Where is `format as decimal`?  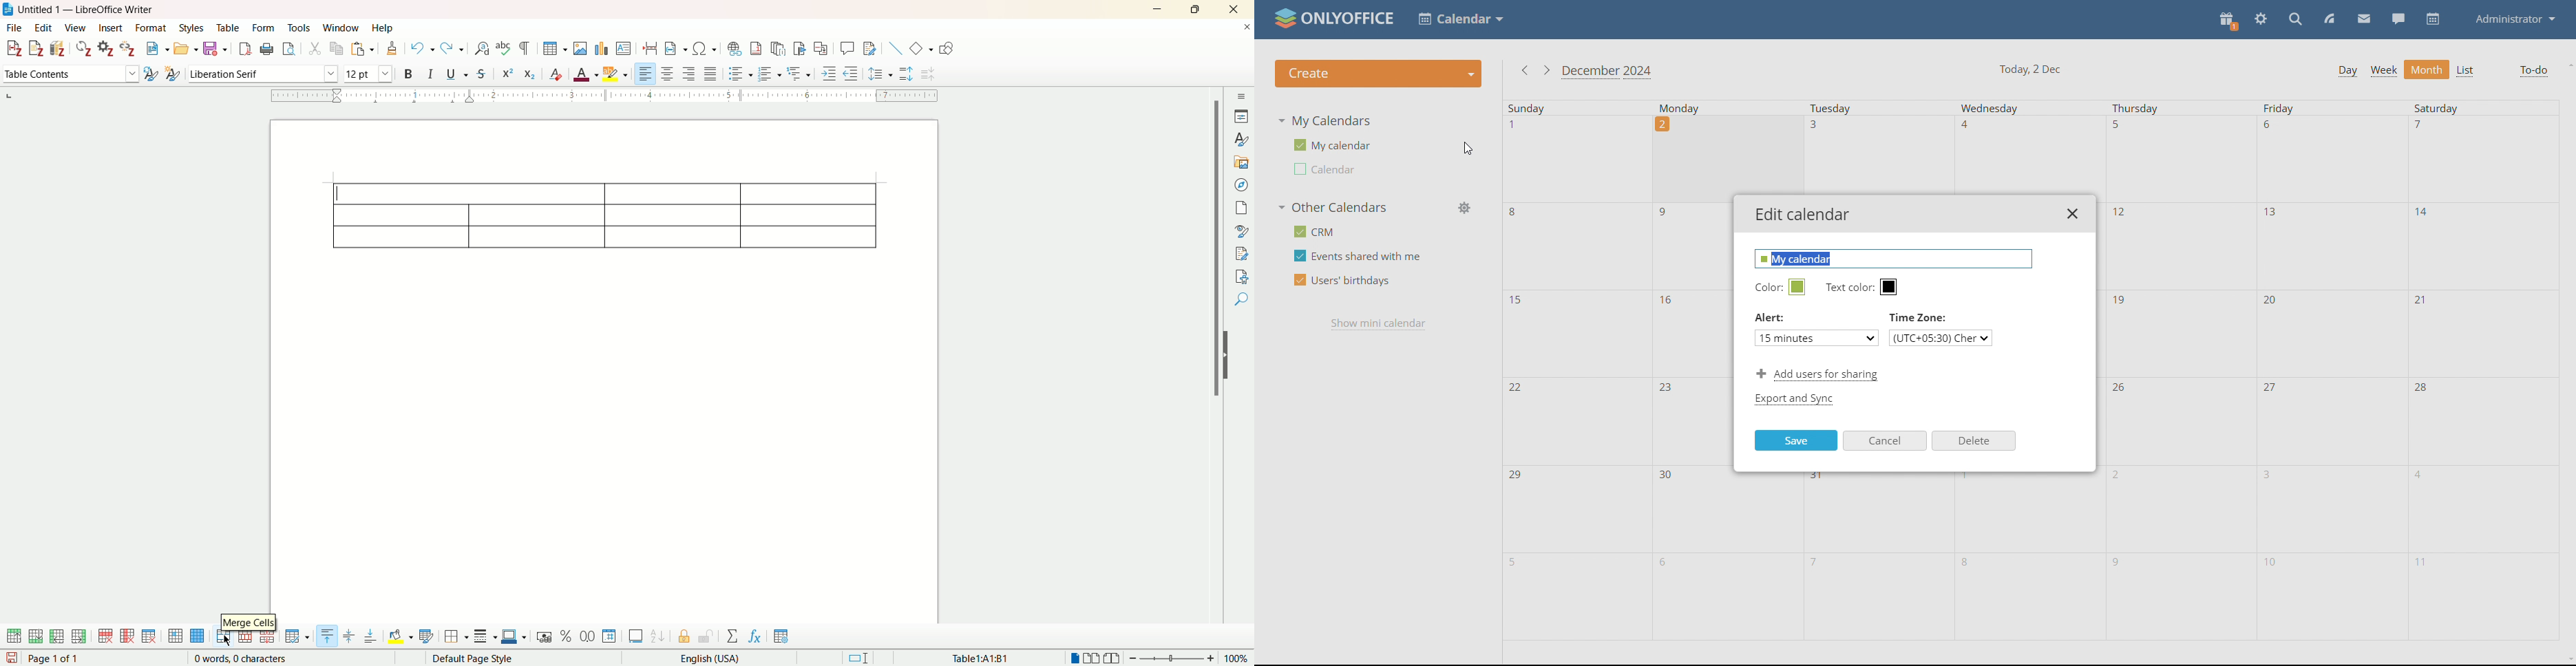
format as decimal is located at coordinates (591, 637).